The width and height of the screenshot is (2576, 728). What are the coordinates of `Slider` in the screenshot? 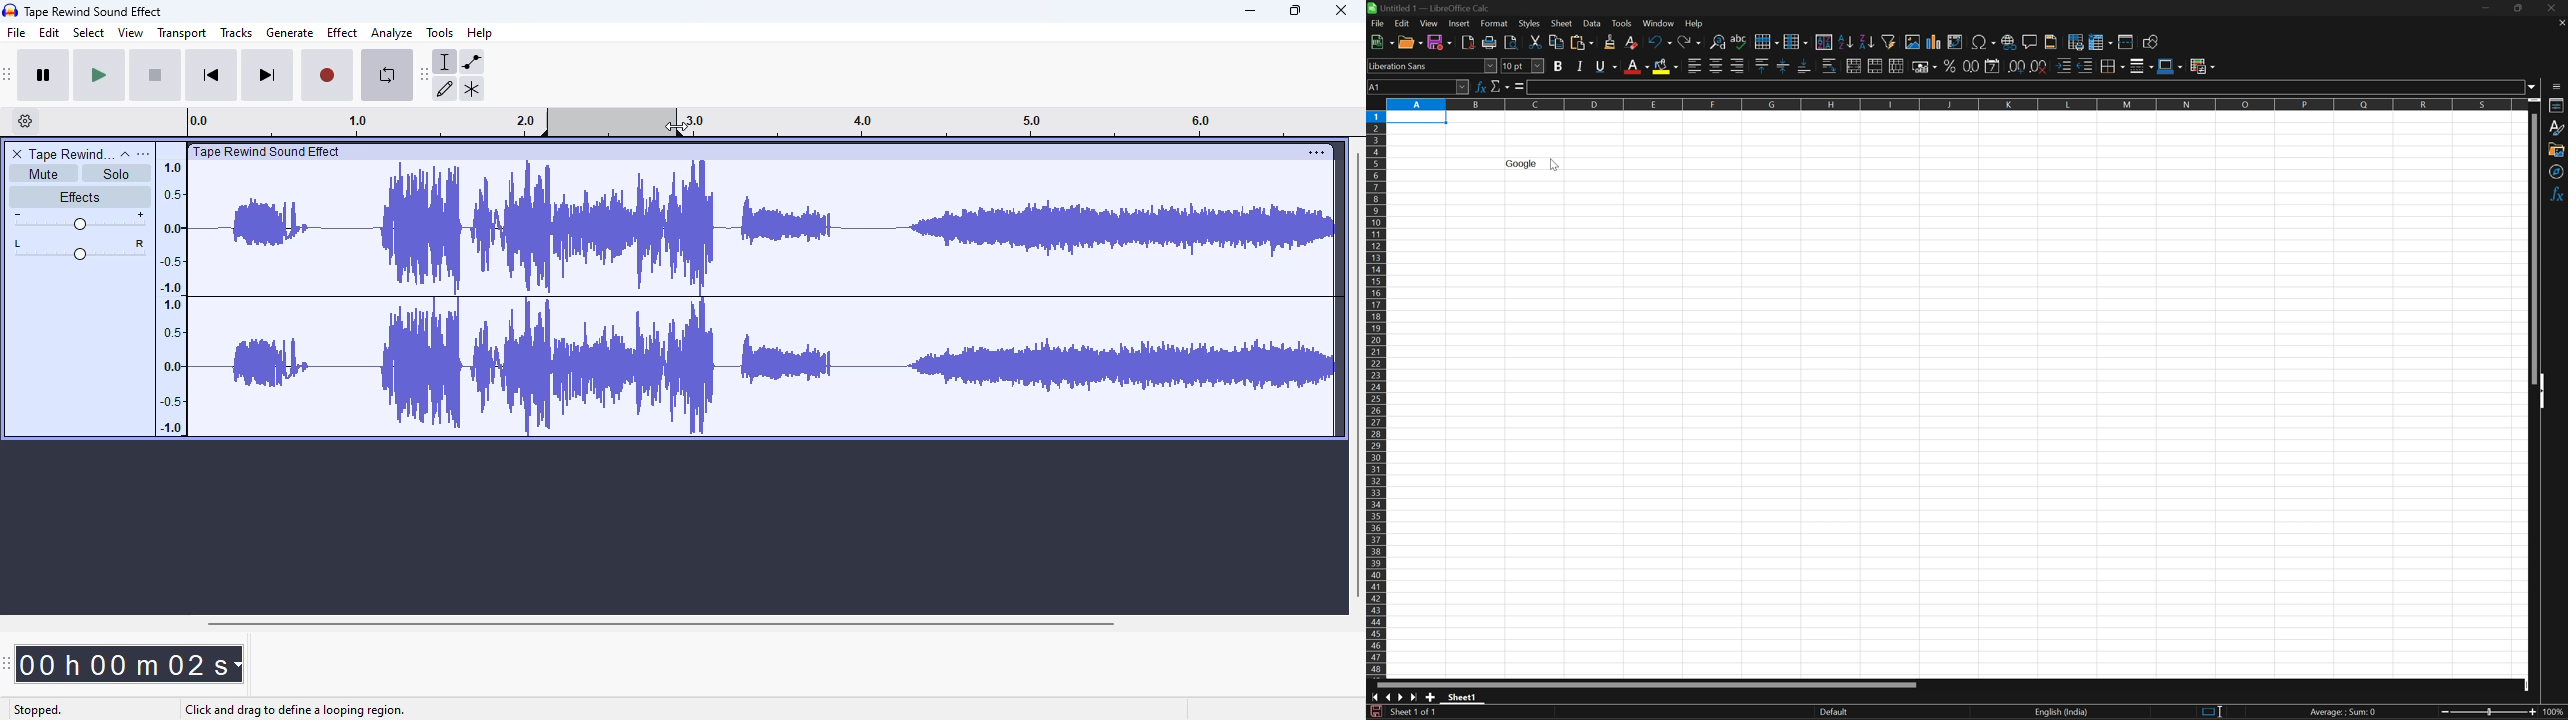 It's located at (2488, 713).